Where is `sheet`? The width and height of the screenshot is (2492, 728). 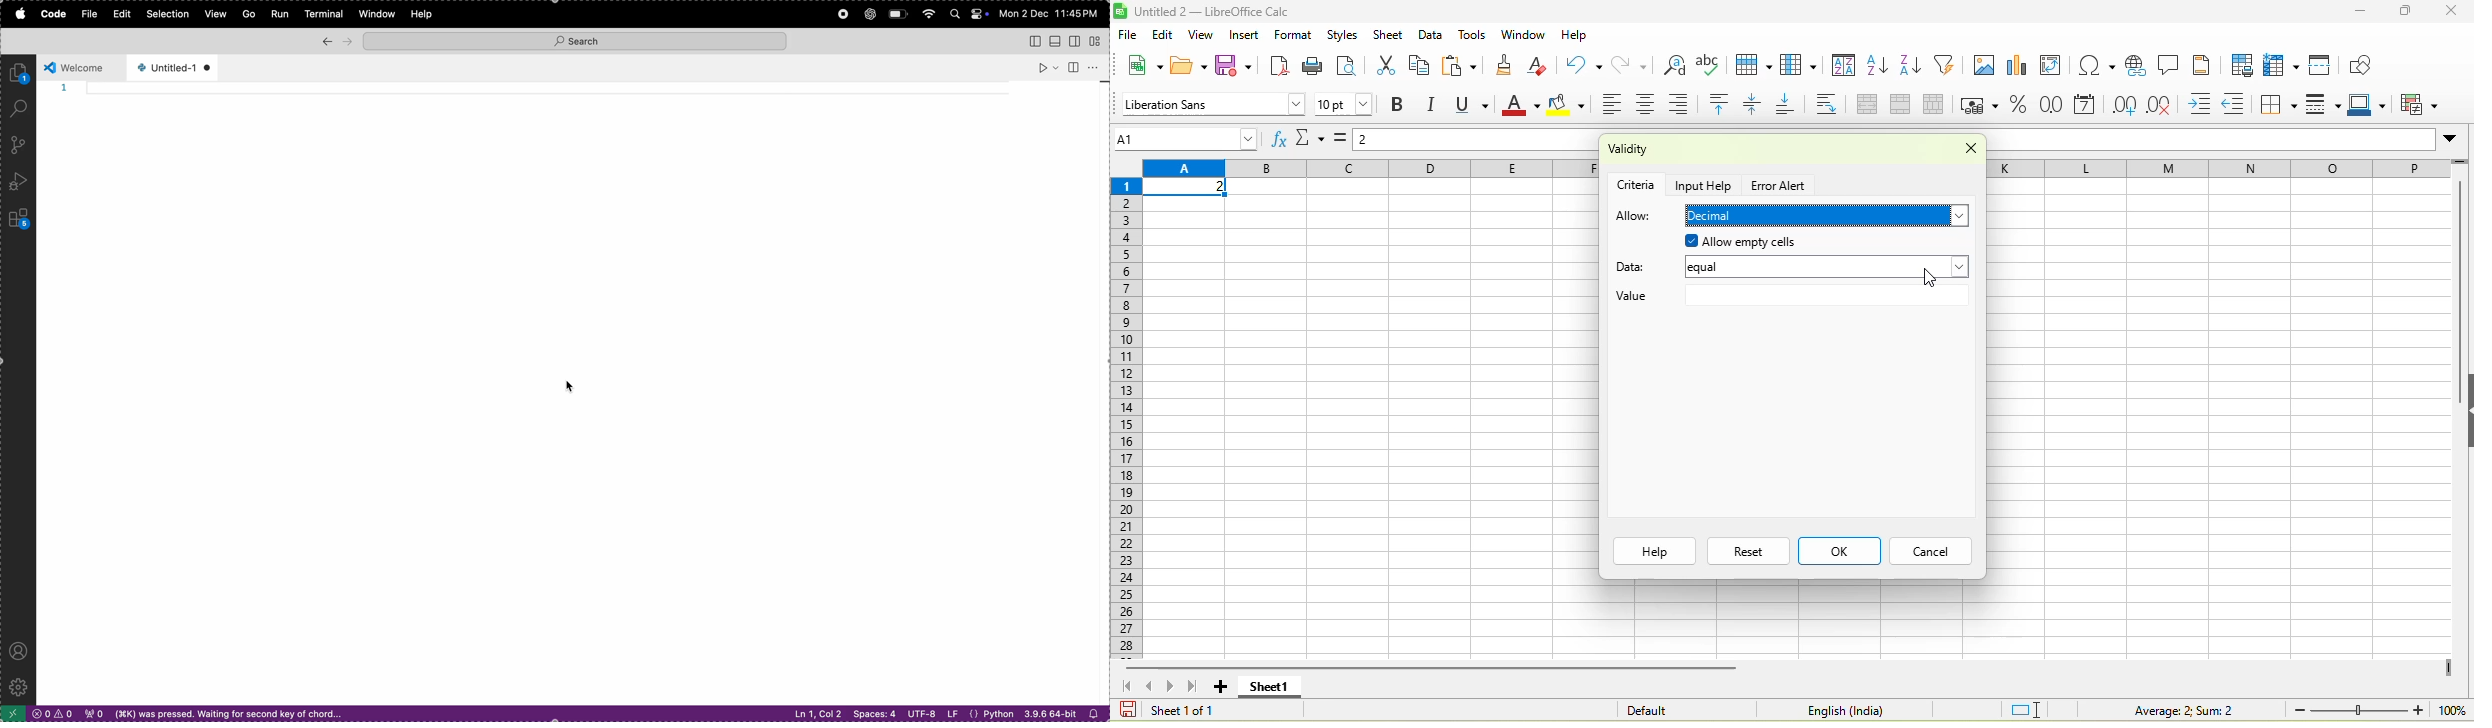 sheet is located at coordinates (1388, 35).